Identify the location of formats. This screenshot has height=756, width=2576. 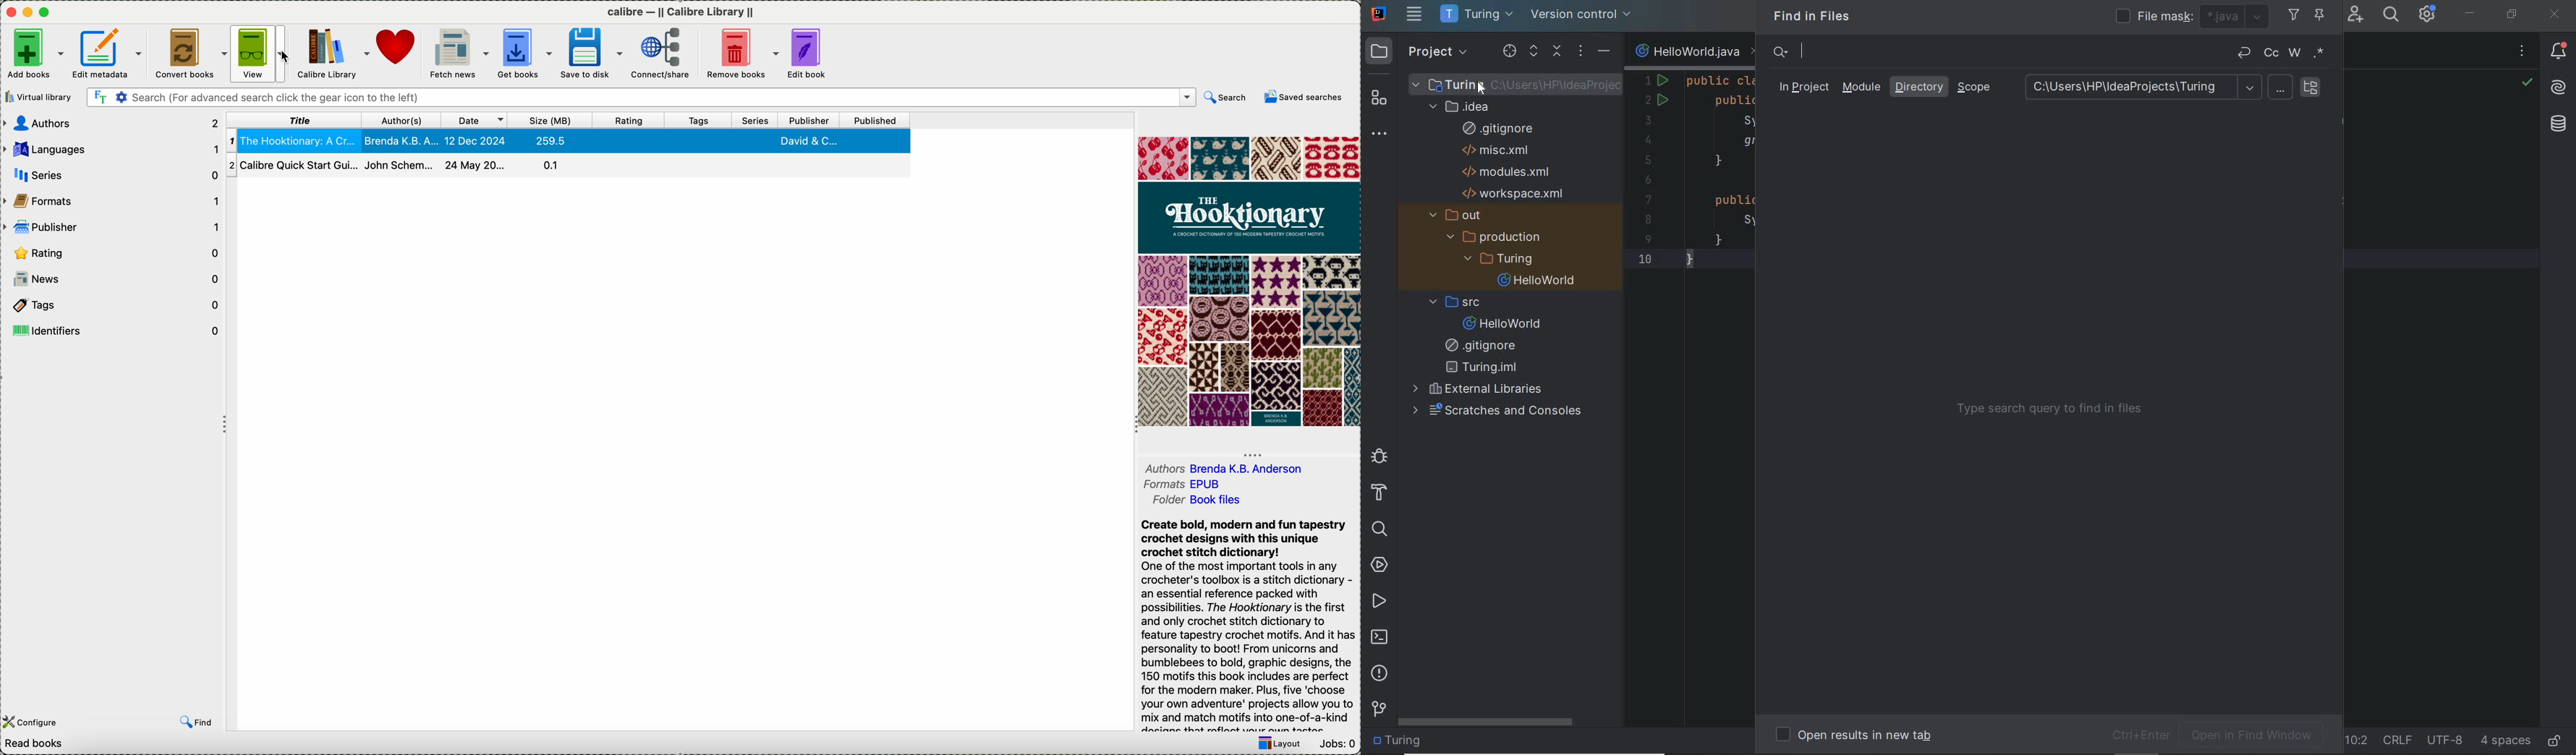
(113, 200).